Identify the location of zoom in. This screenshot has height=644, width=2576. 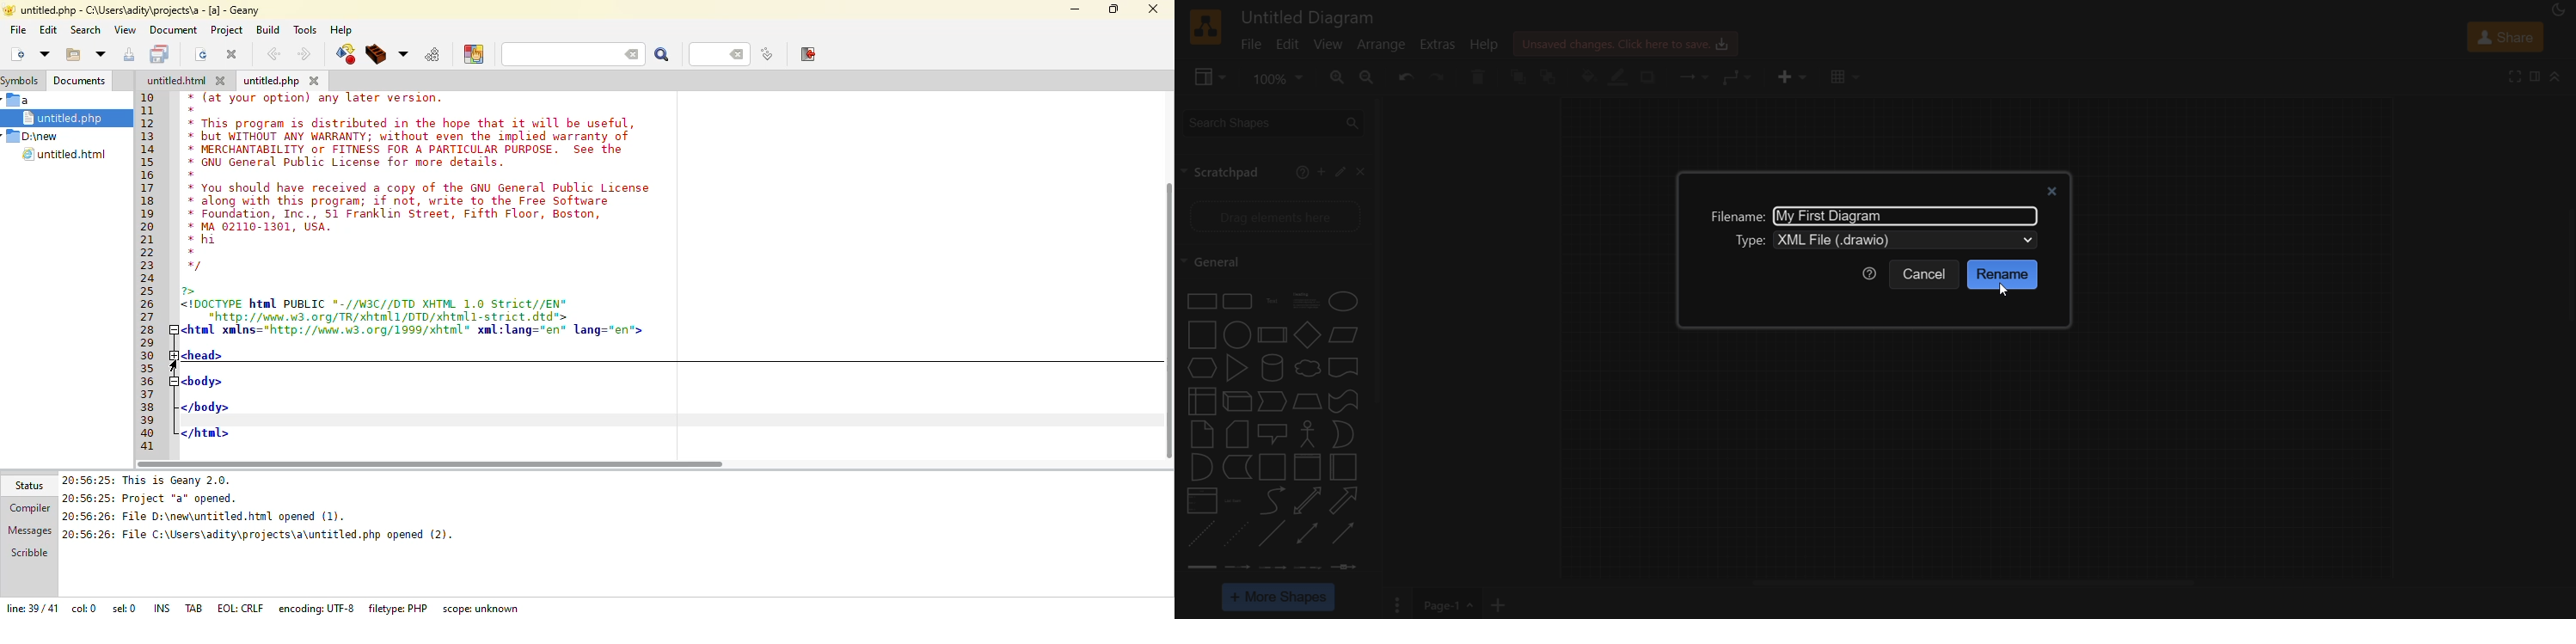
(1337, 78).